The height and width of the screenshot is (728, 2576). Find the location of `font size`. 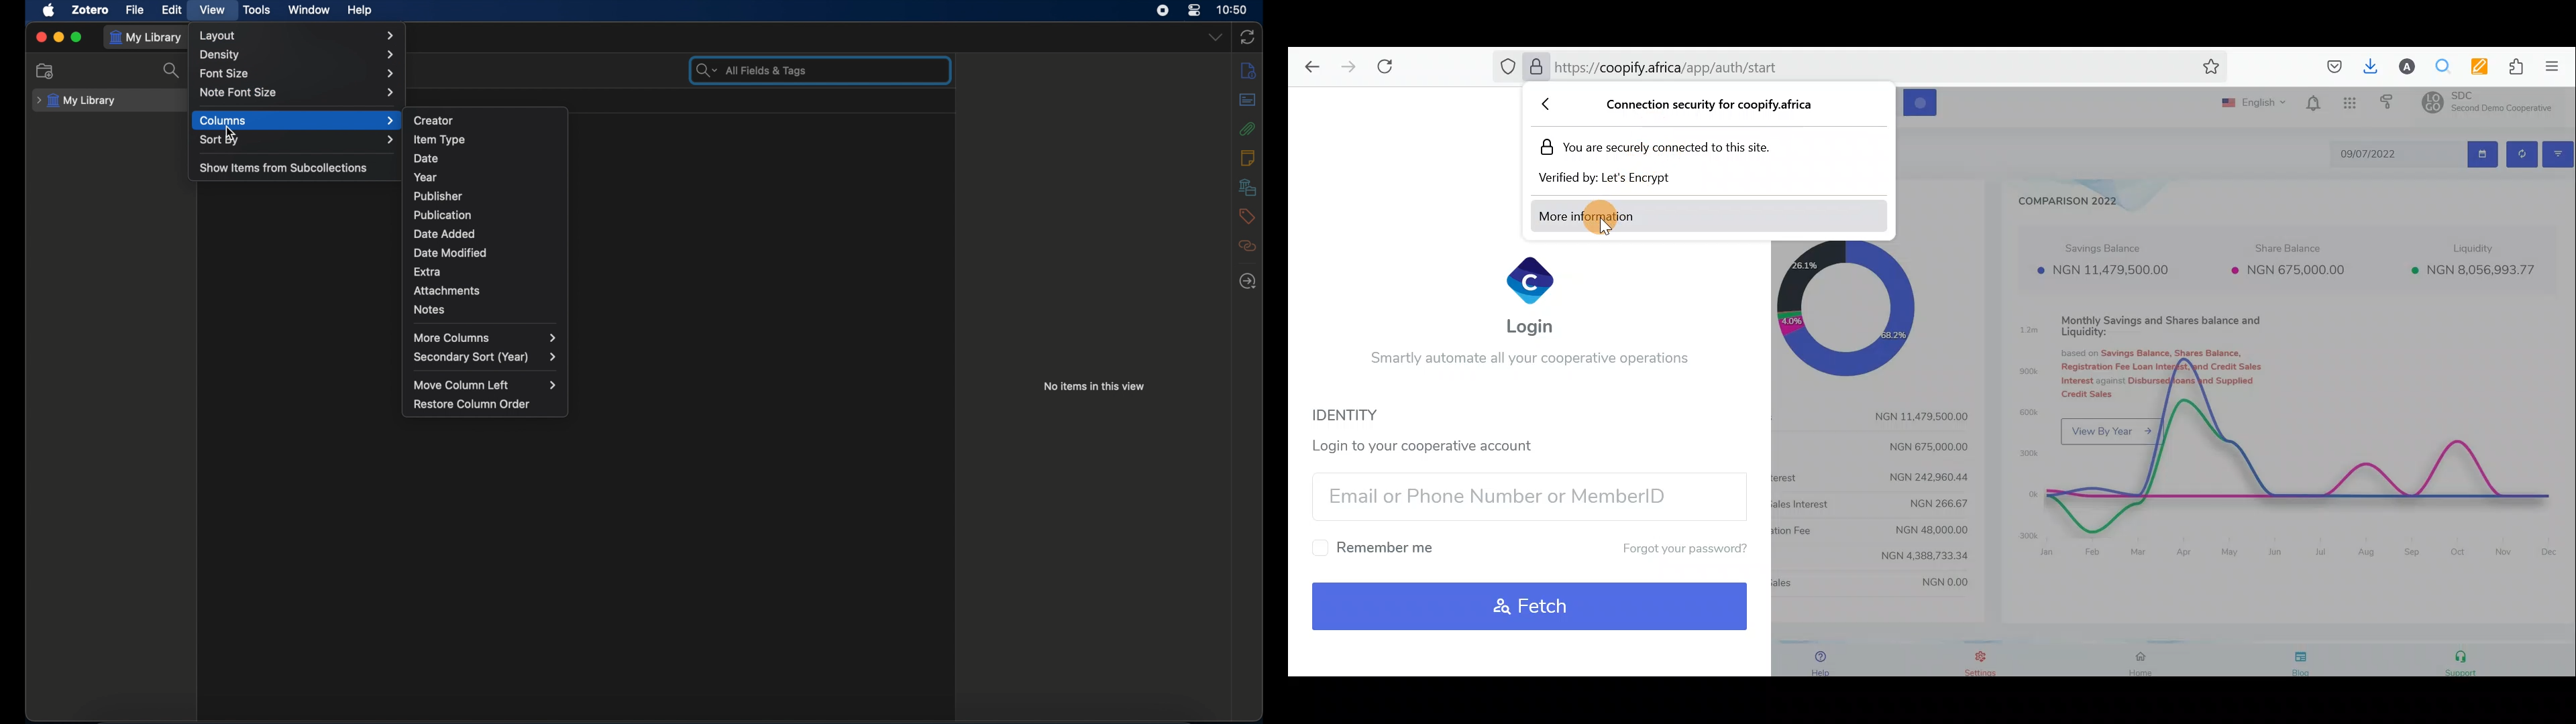

font size is located at coordinates (297, 74).